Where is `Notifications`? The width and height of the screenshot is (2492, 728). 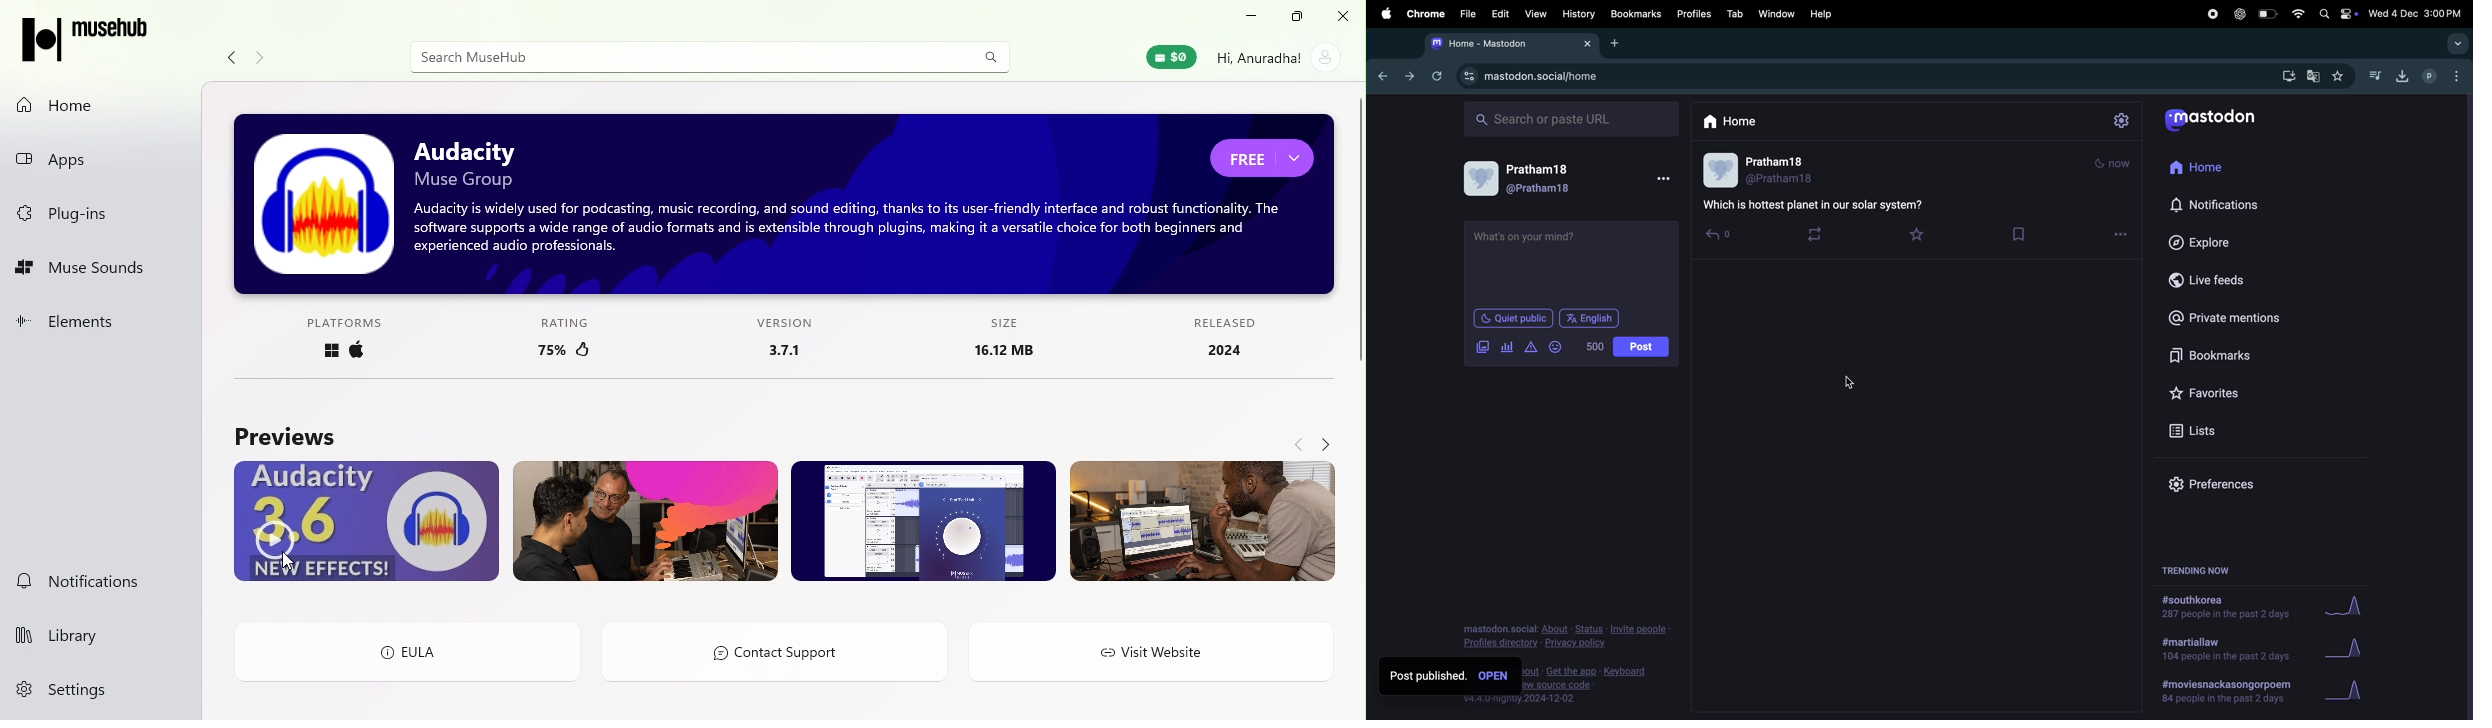
Notifications is located at coordinates (98, 583).